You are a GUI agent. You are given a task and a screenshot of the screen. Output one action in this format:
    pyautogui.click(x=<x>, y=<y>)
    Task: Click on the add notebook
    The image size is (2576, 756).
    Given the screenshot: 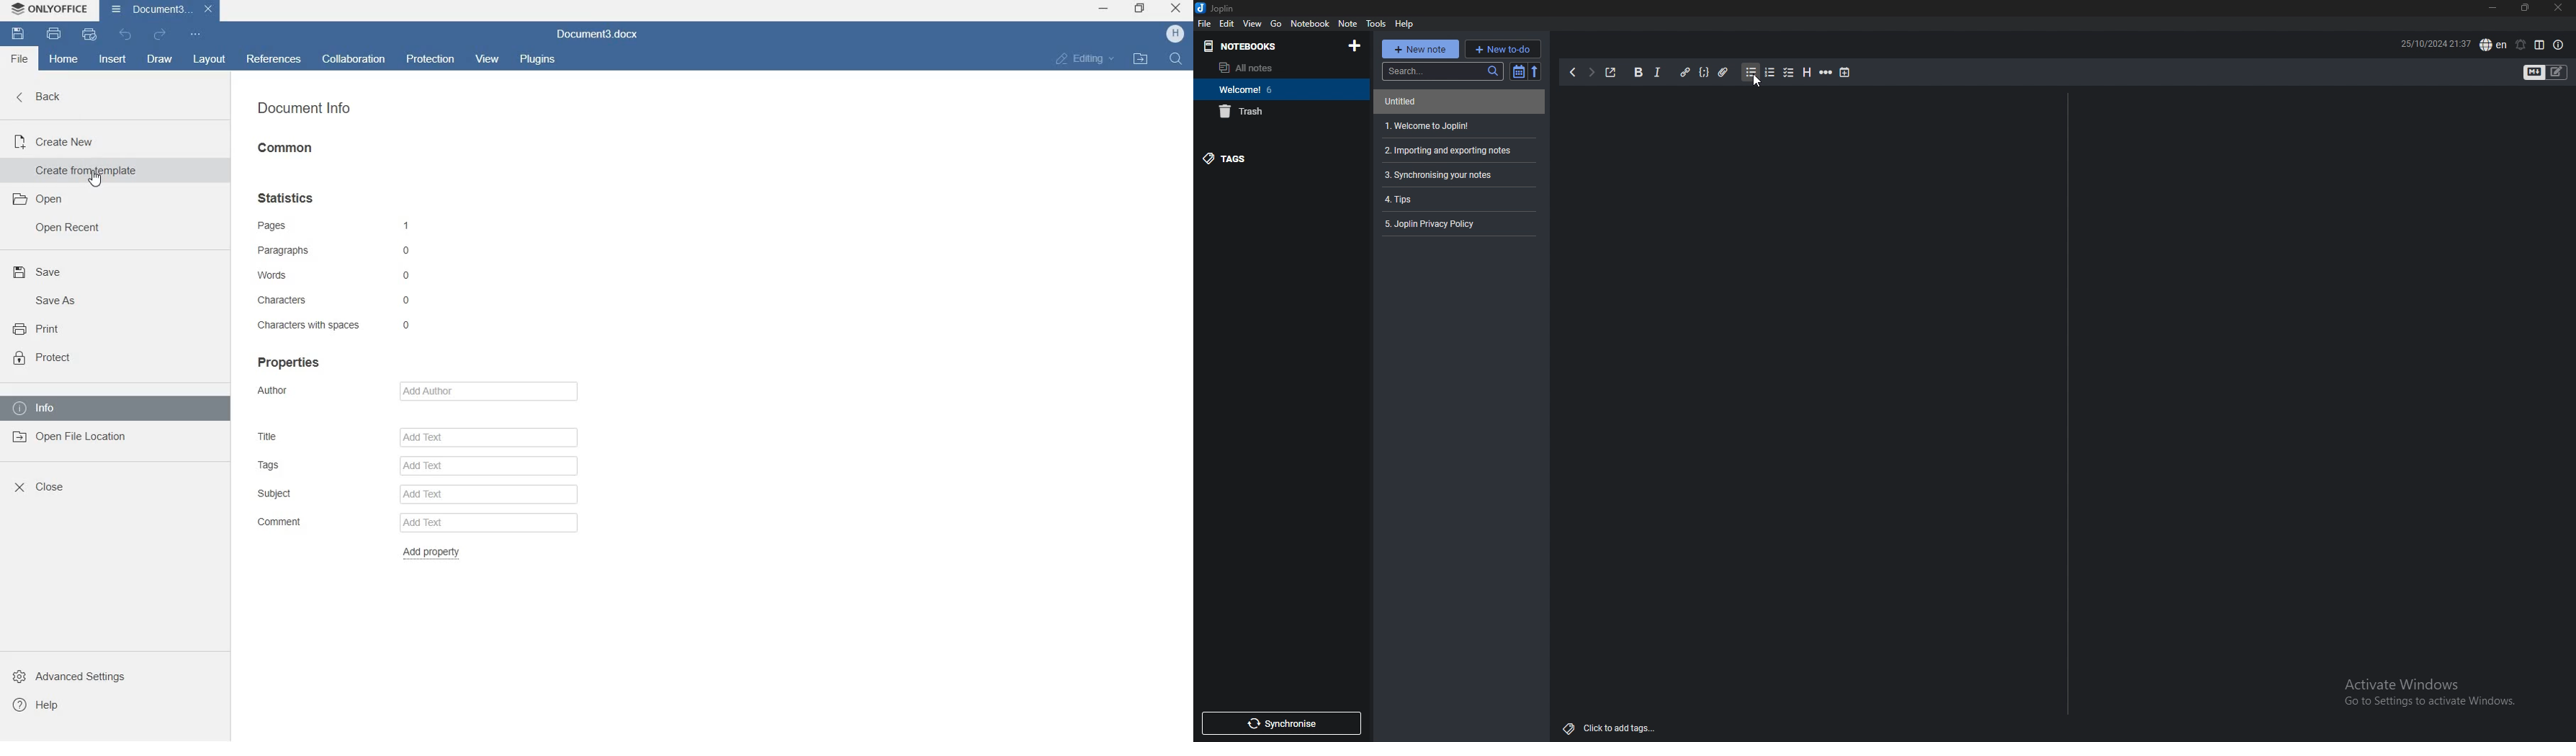 What is the action you would take?
    pyautogui.click(x=1353, y=45)
    